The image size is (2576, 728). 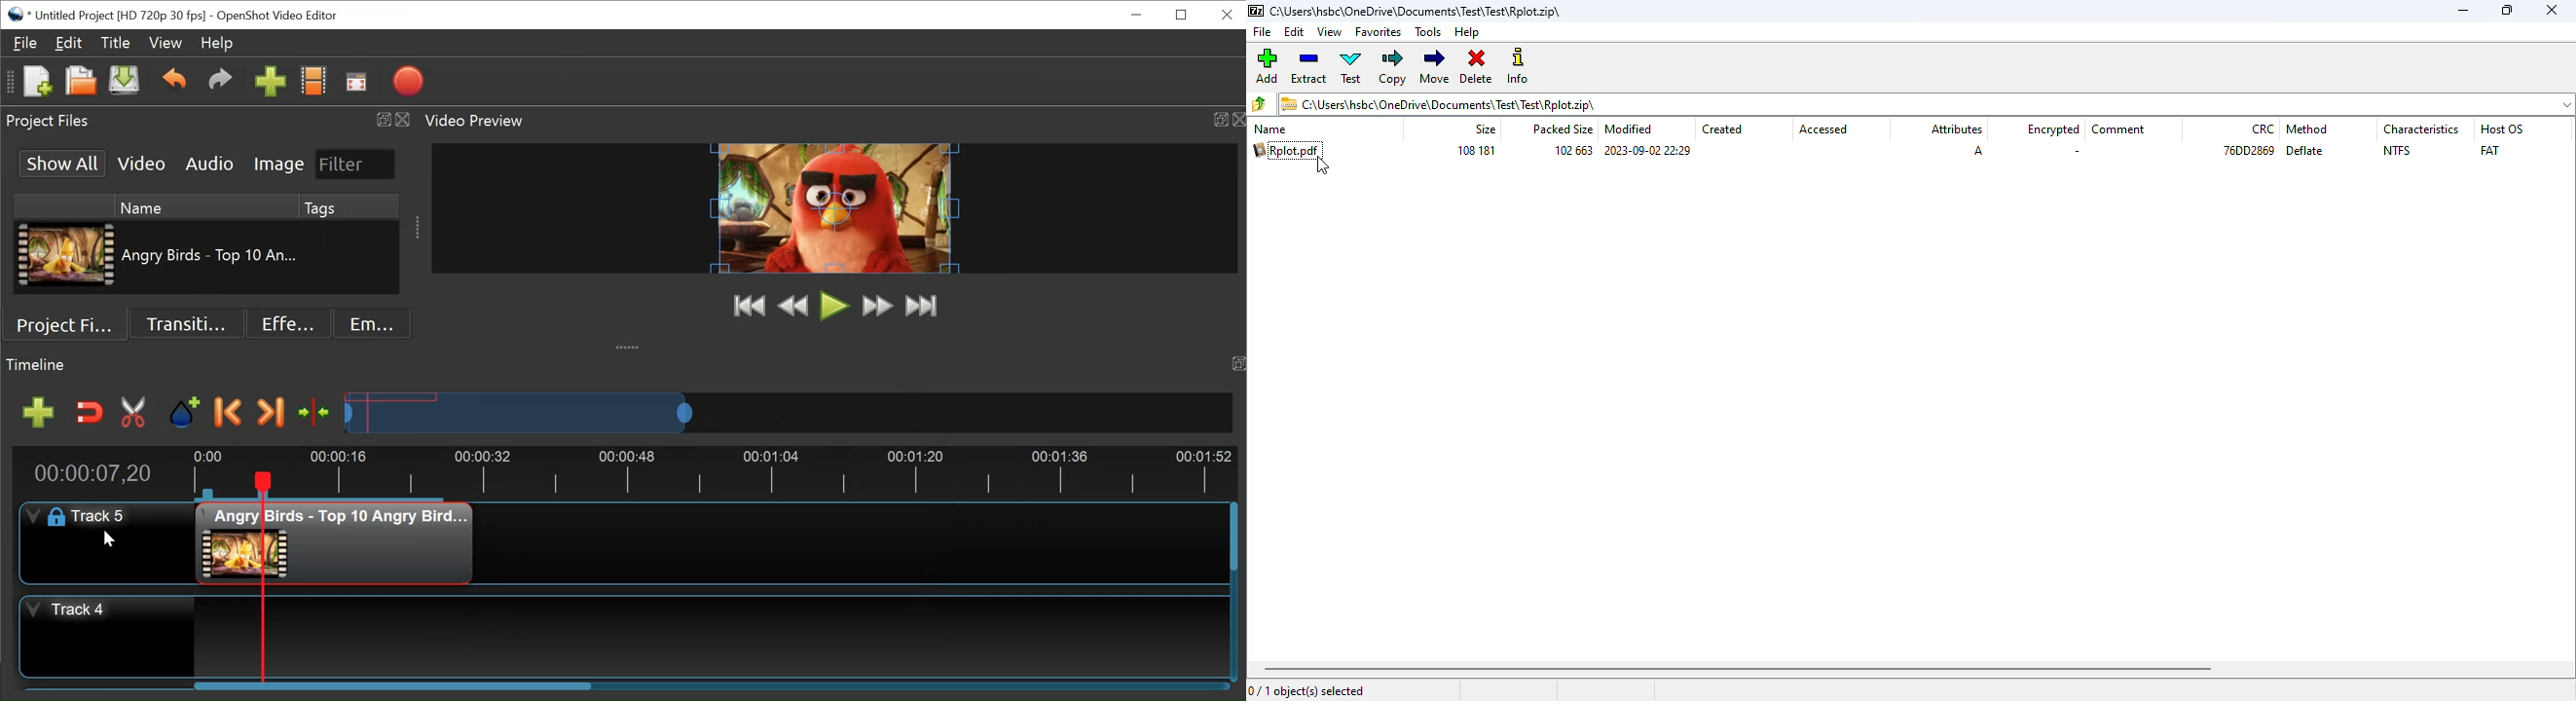 What do you see at coordinates (1306, 690) in the screenshot?
I see `0/1 object(s) selected` at bounding box center [1306, 690].